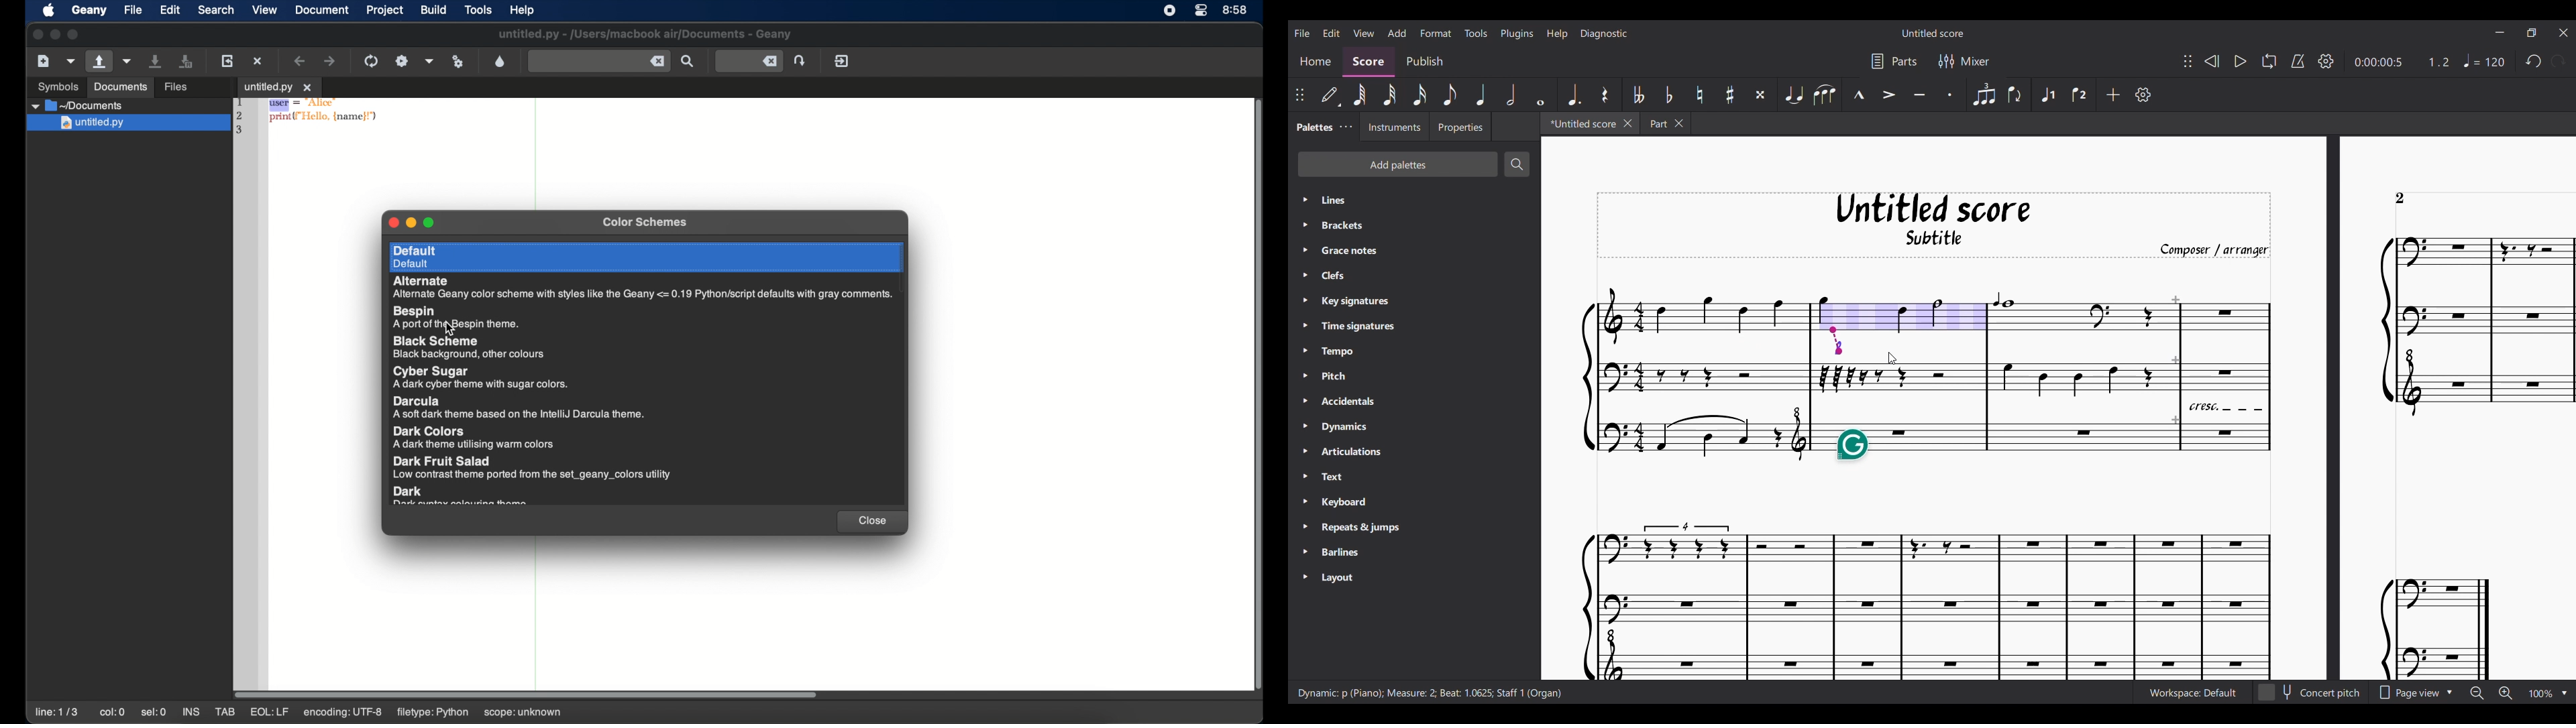 This screenshot has width=2576, height=728. What do you see at coordinates (643, 34) in the screenshot?
I see `file name` at bounding box center [643, 34].